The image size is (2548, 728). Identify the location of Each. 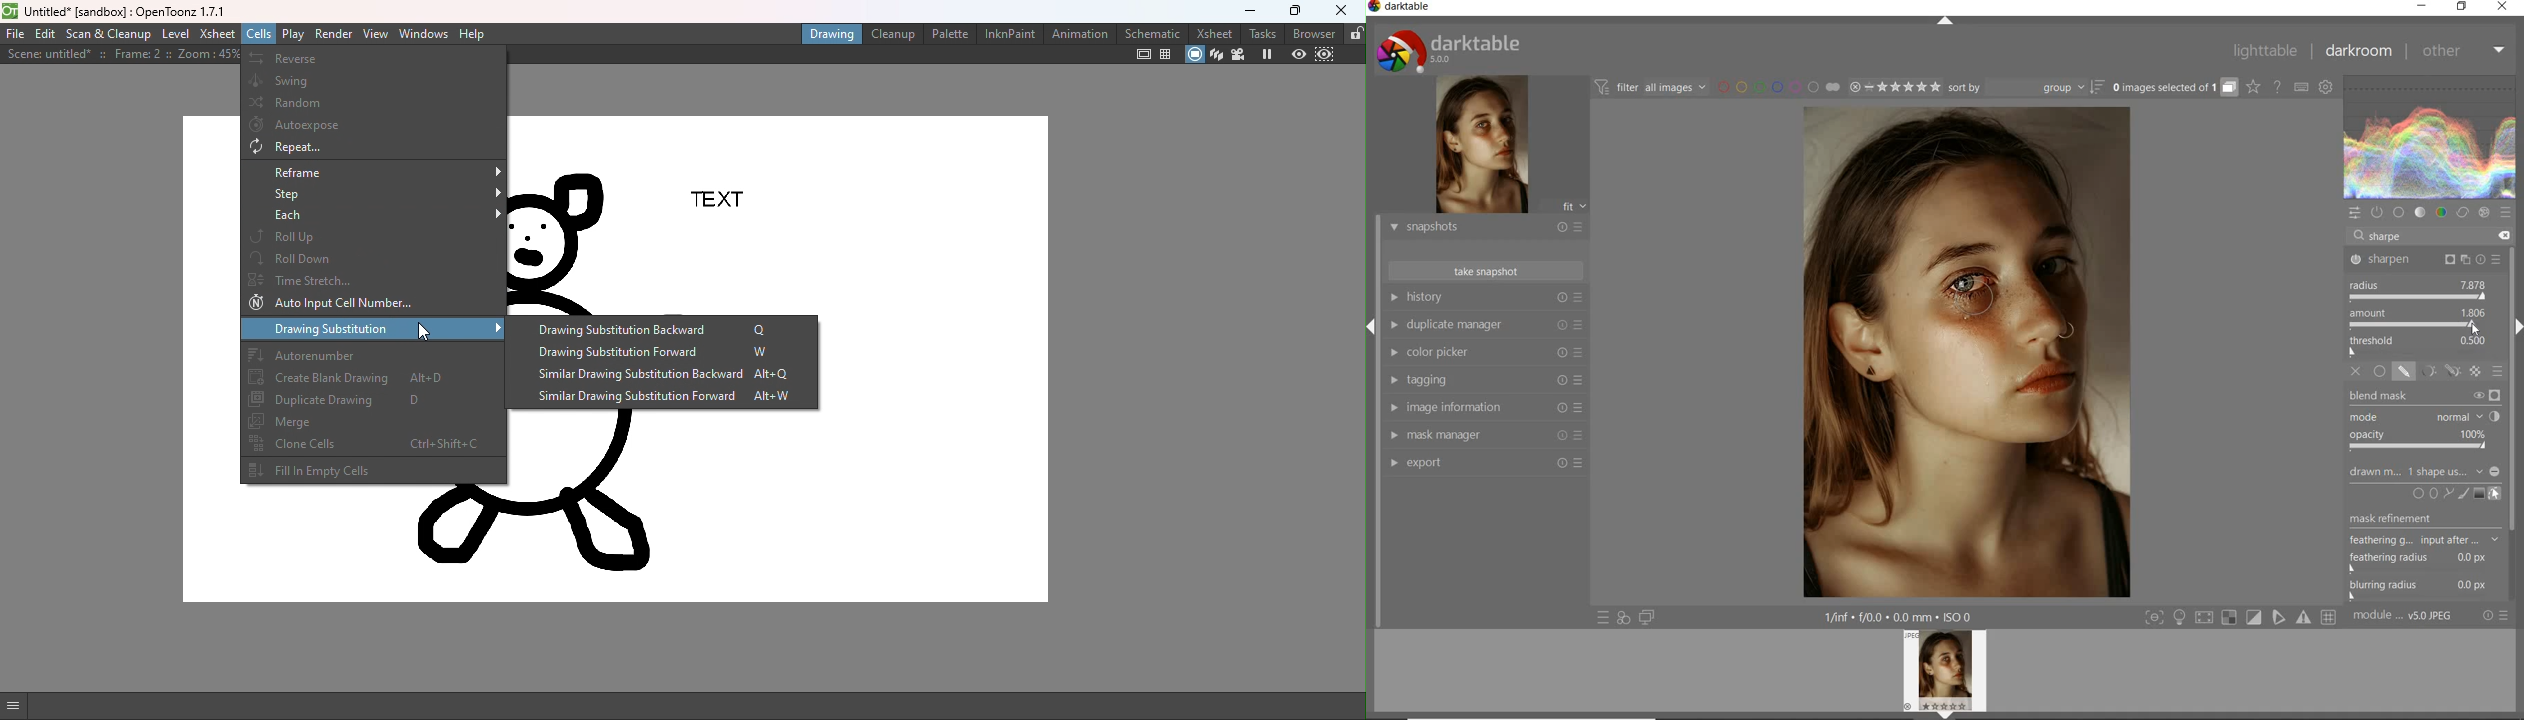
(376, 216).